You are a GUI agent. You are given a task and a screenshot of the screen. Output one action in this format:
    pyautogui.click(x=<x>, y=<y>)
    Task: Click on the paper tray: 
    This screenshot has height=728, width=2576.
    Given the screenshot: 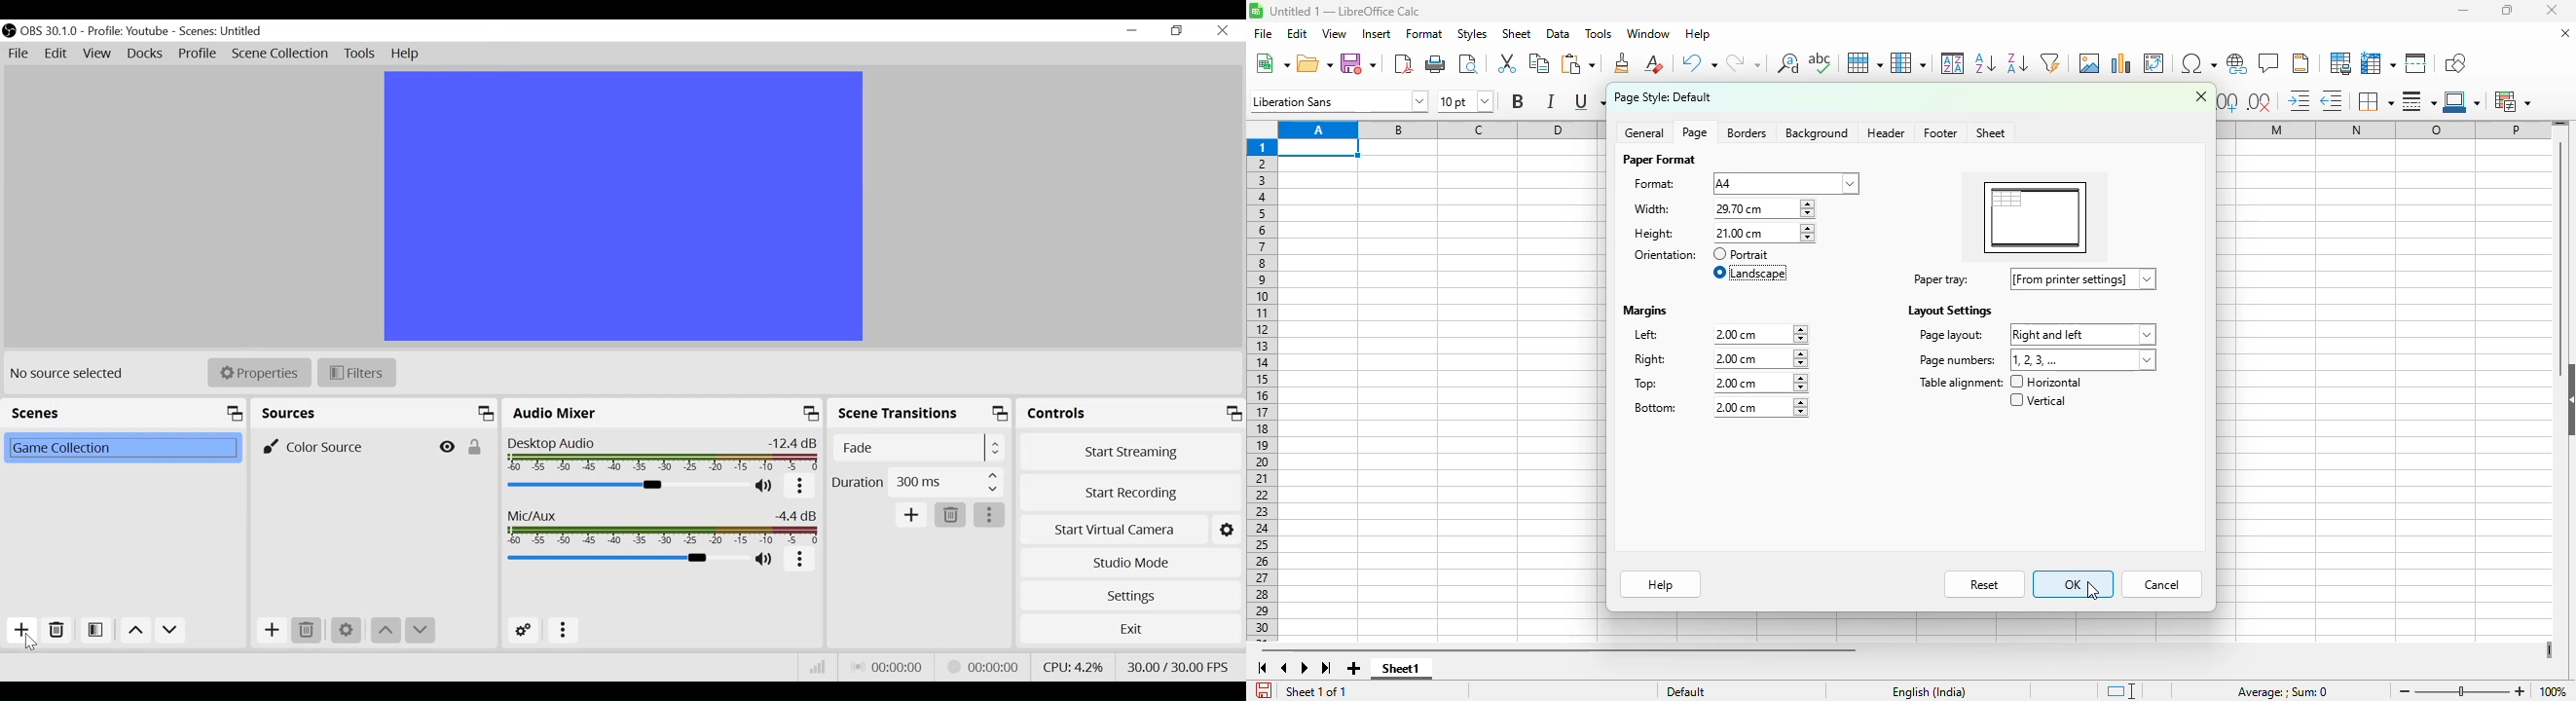 What is the action you would take?
    pyautogui.click(x=1941, y=279)
    